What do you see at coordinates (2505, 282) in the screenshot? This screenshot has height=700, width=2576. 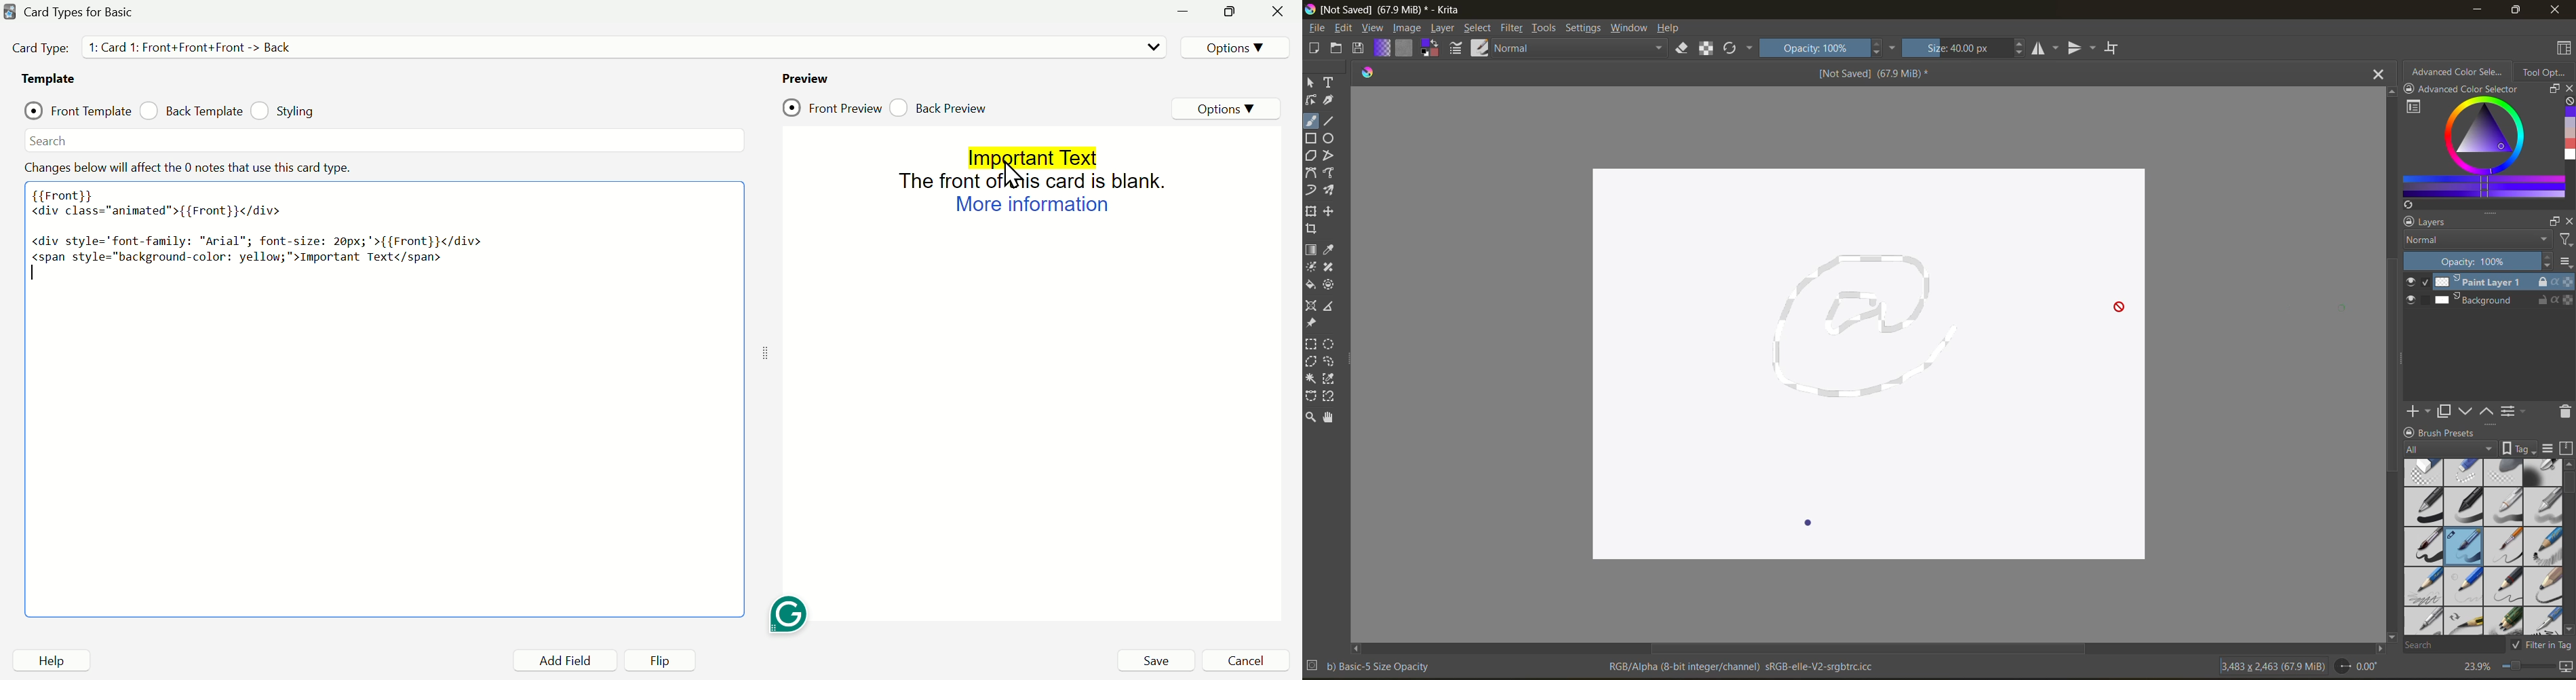 I see `Paint Layer 1` at bounding box center [2505, 282].